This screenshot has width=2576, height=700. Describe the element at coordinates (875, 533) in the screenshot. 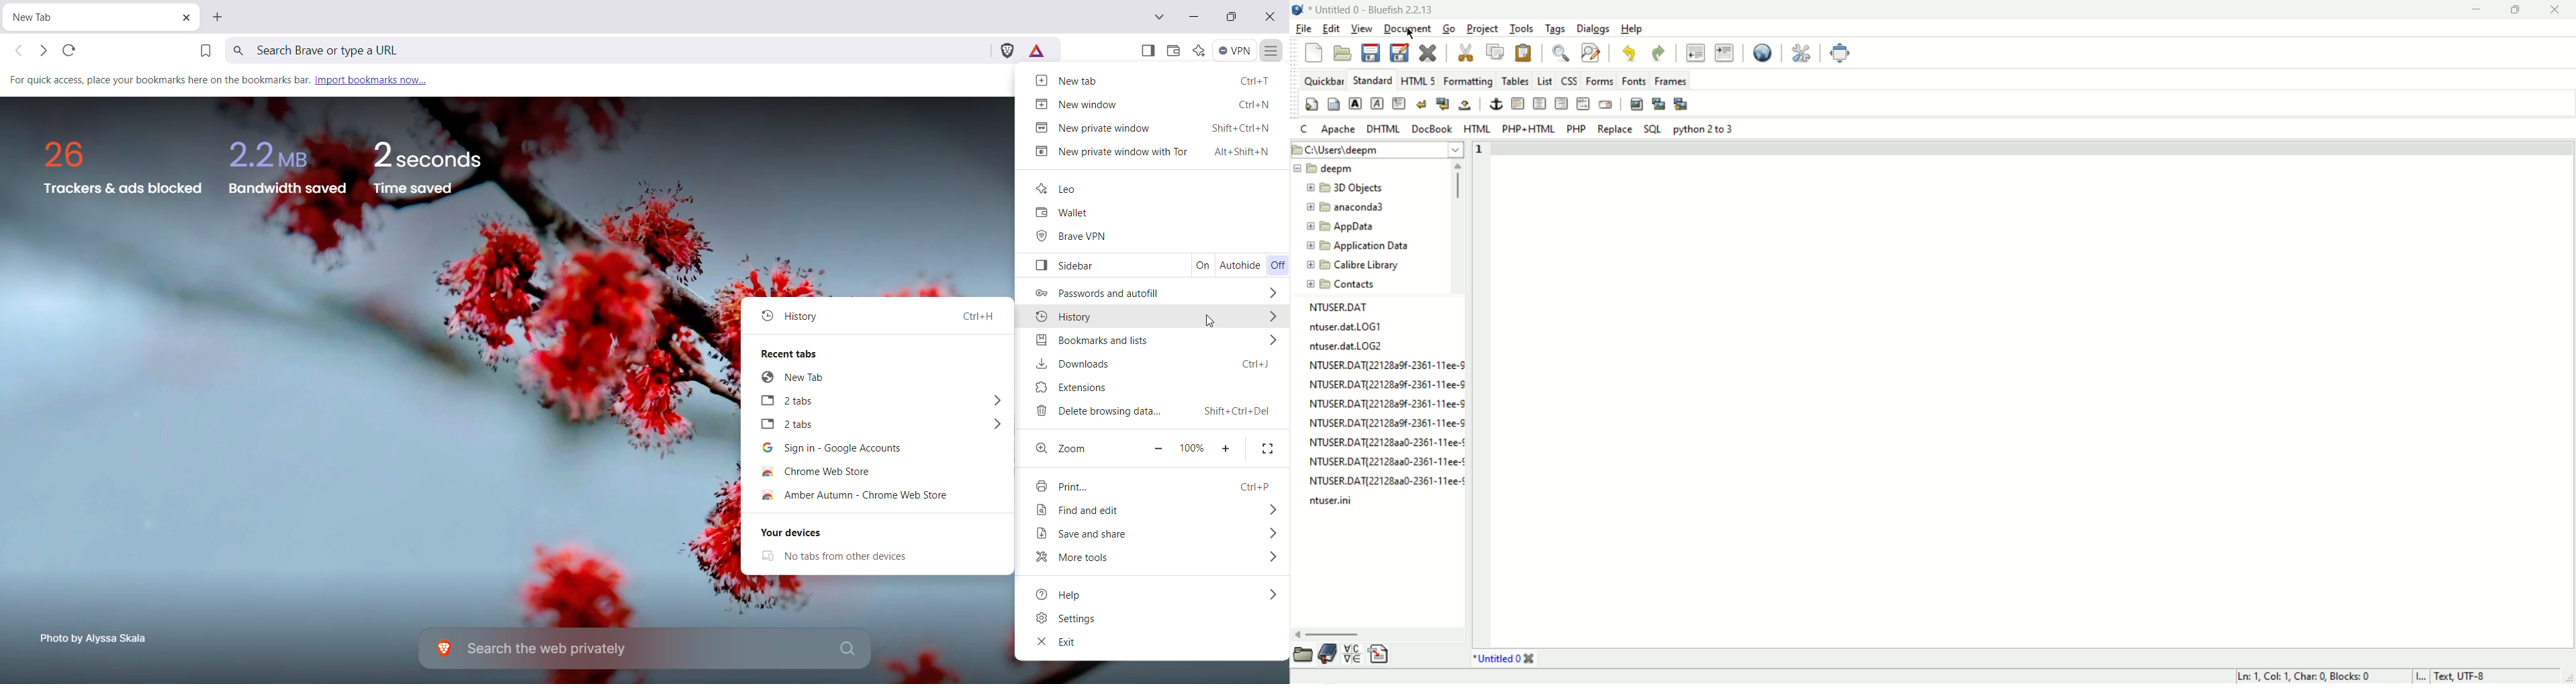

I see `Your devices` at that location.